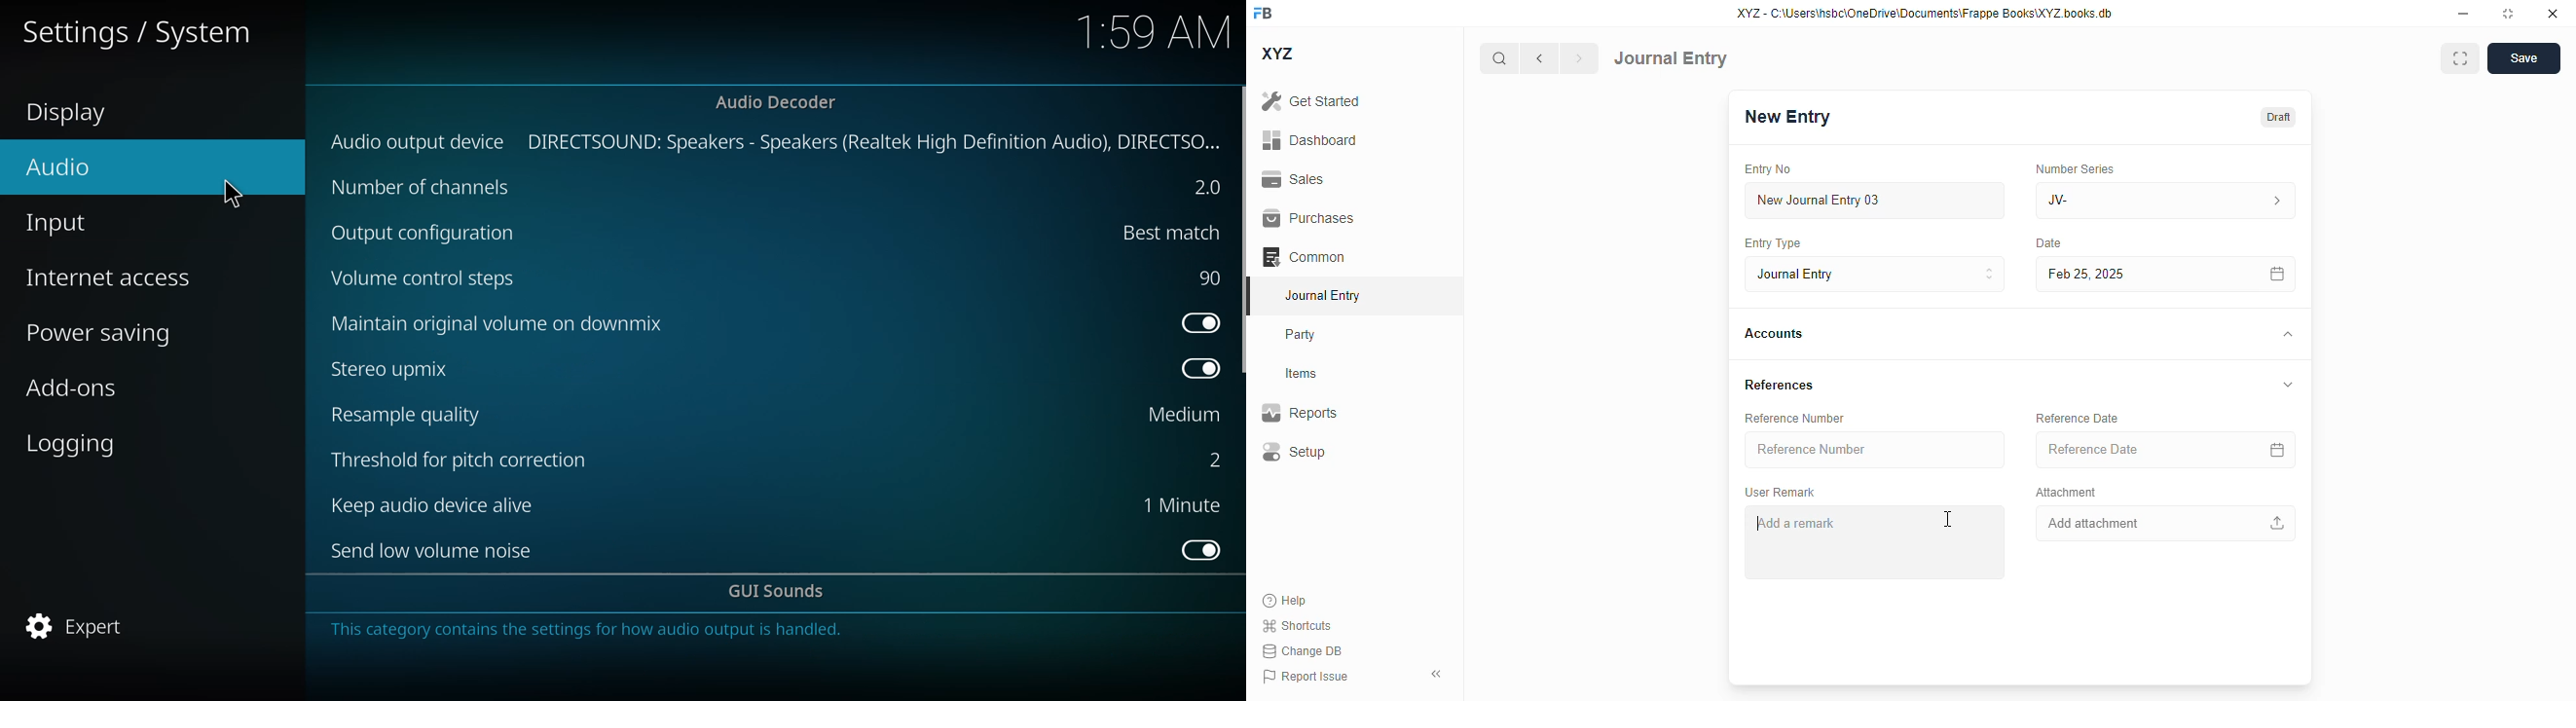 This screenshot has width=2576, height=728. I want to click on number series information, so click(2280, 202).